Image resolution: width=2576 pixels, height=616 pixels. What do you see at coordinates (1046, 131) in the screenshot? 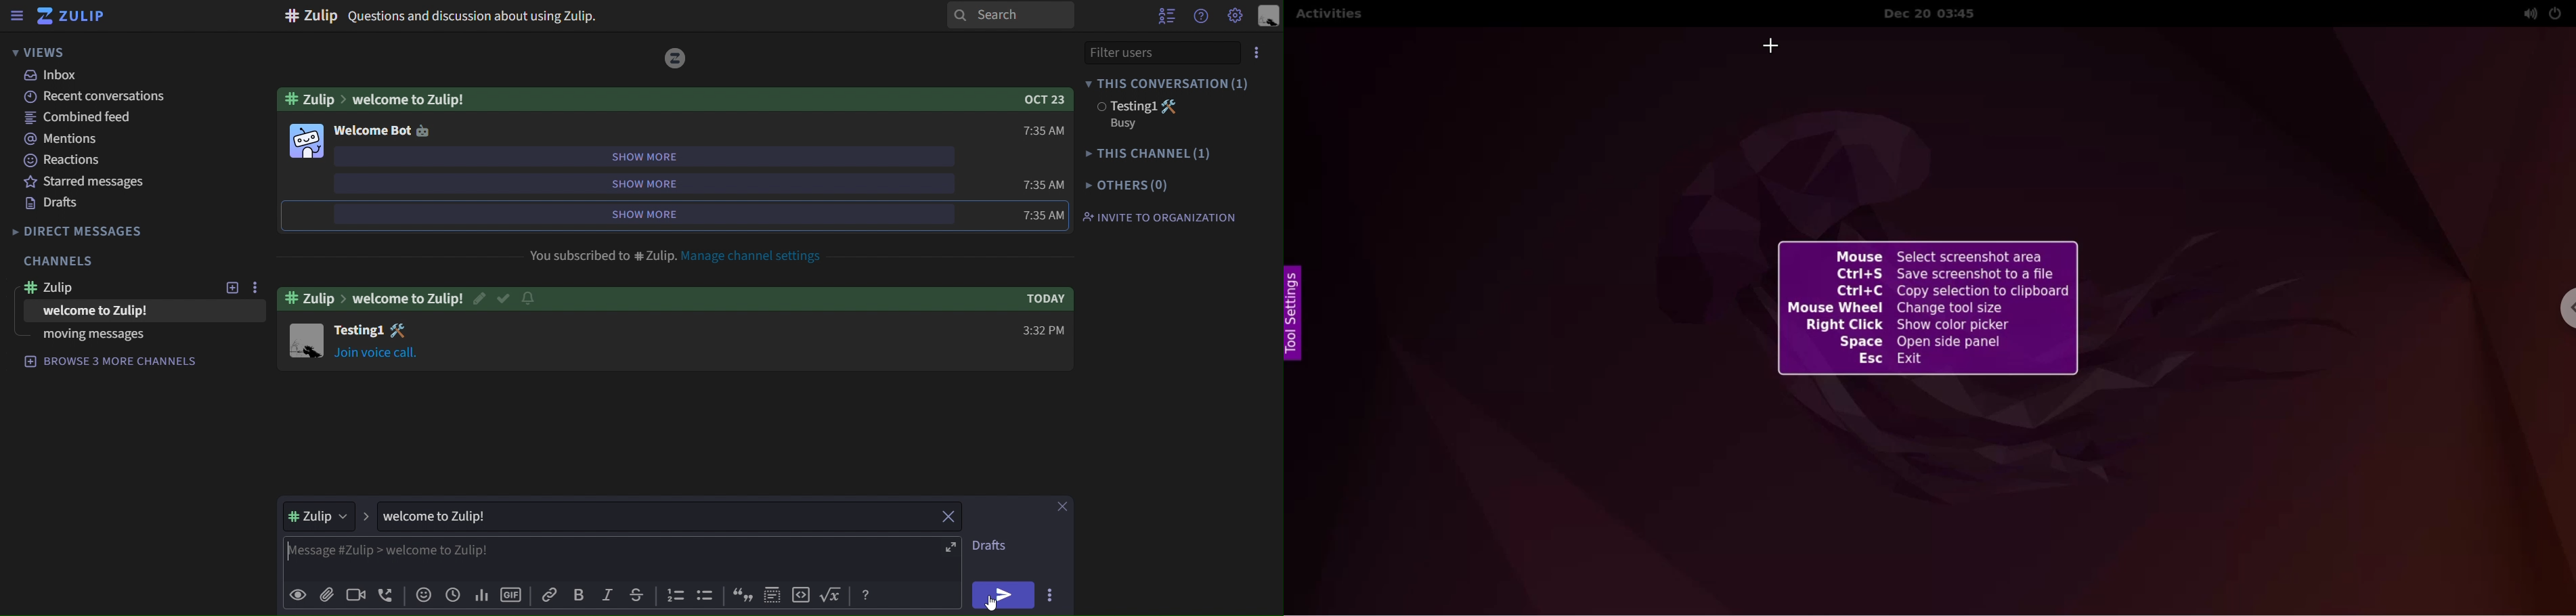
I see `7:35 AM` at bounding box center [1046, 131].